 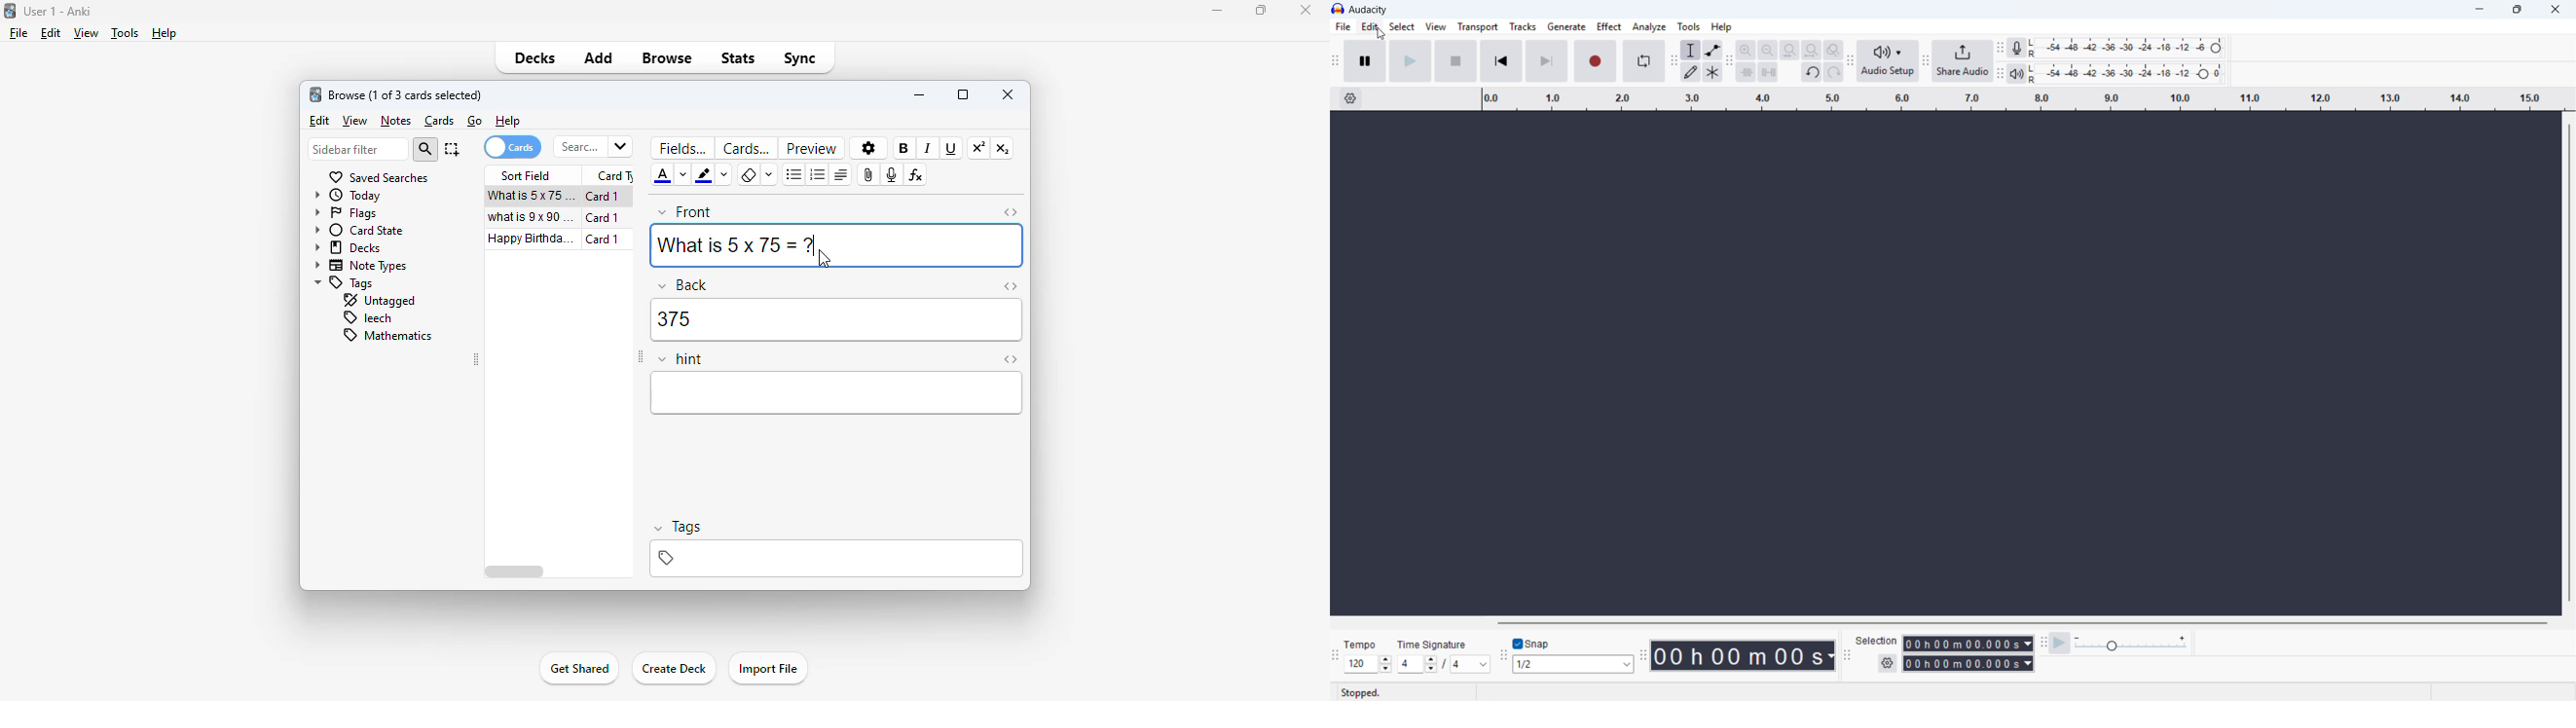 I want to click on back, so click(x=683, y=285).